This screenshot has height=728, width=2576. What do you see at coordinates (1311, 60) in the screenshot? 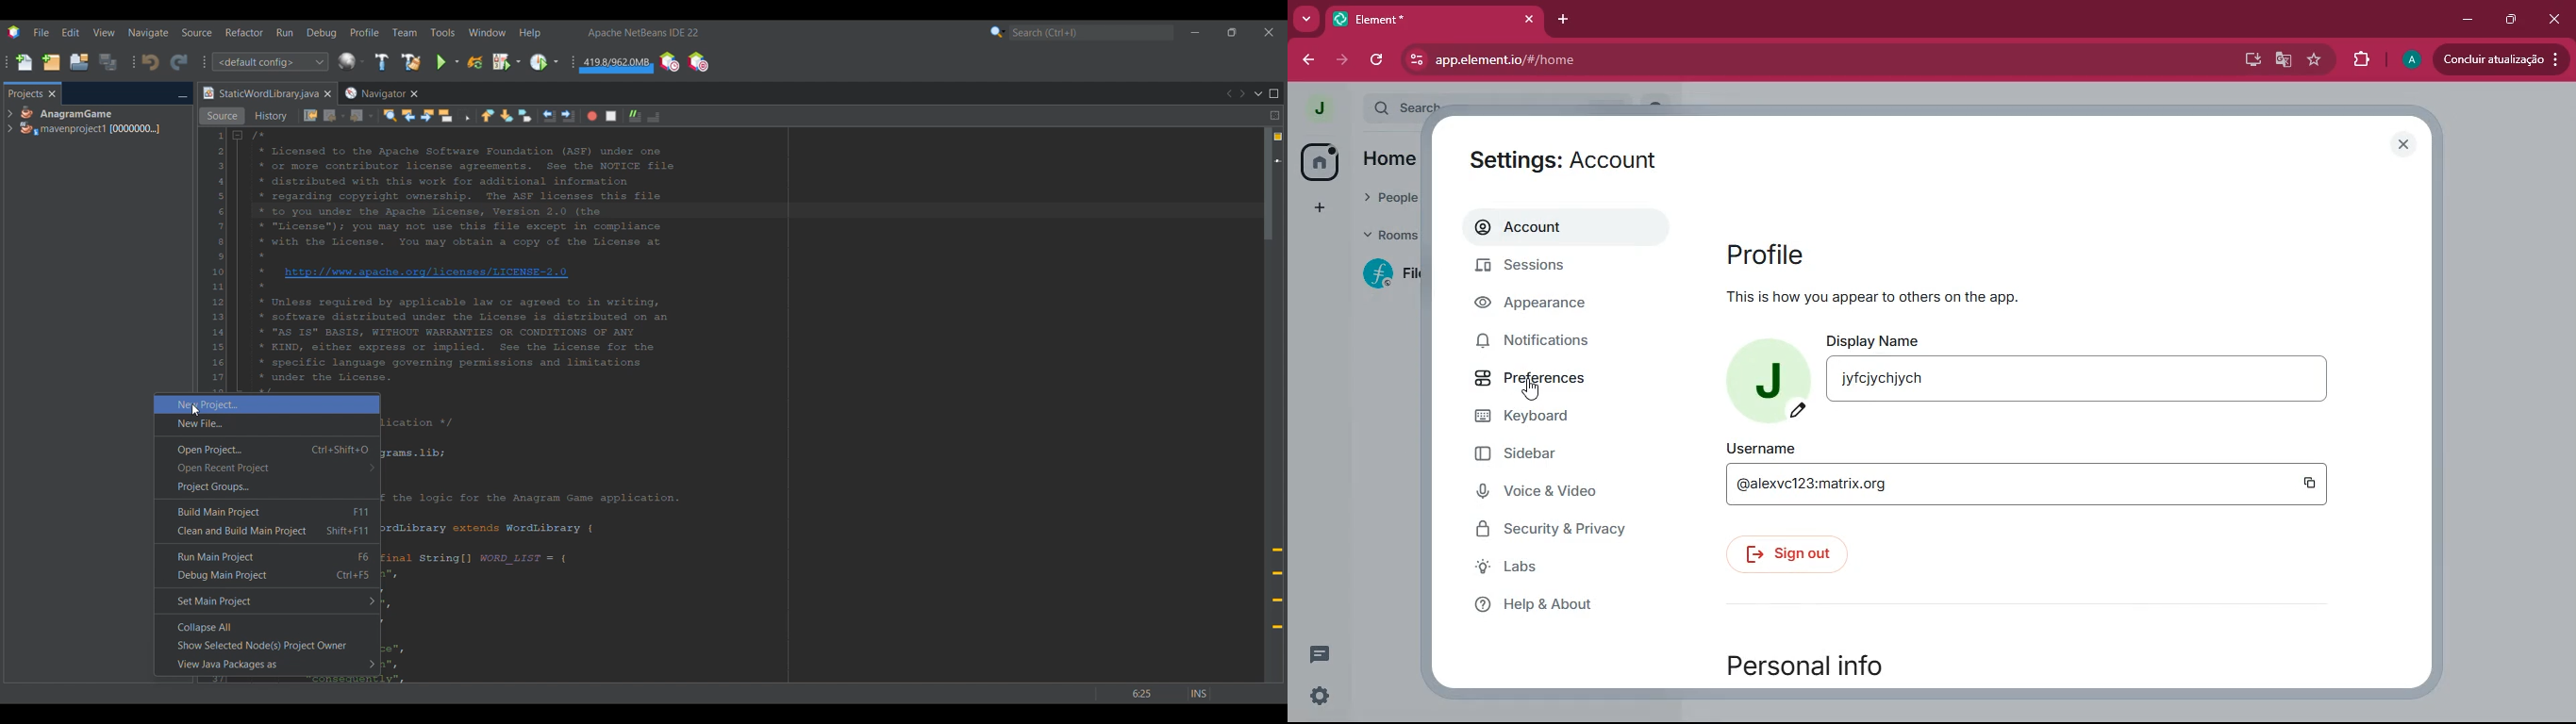
I see `back` at bounding box center [1311, 60].